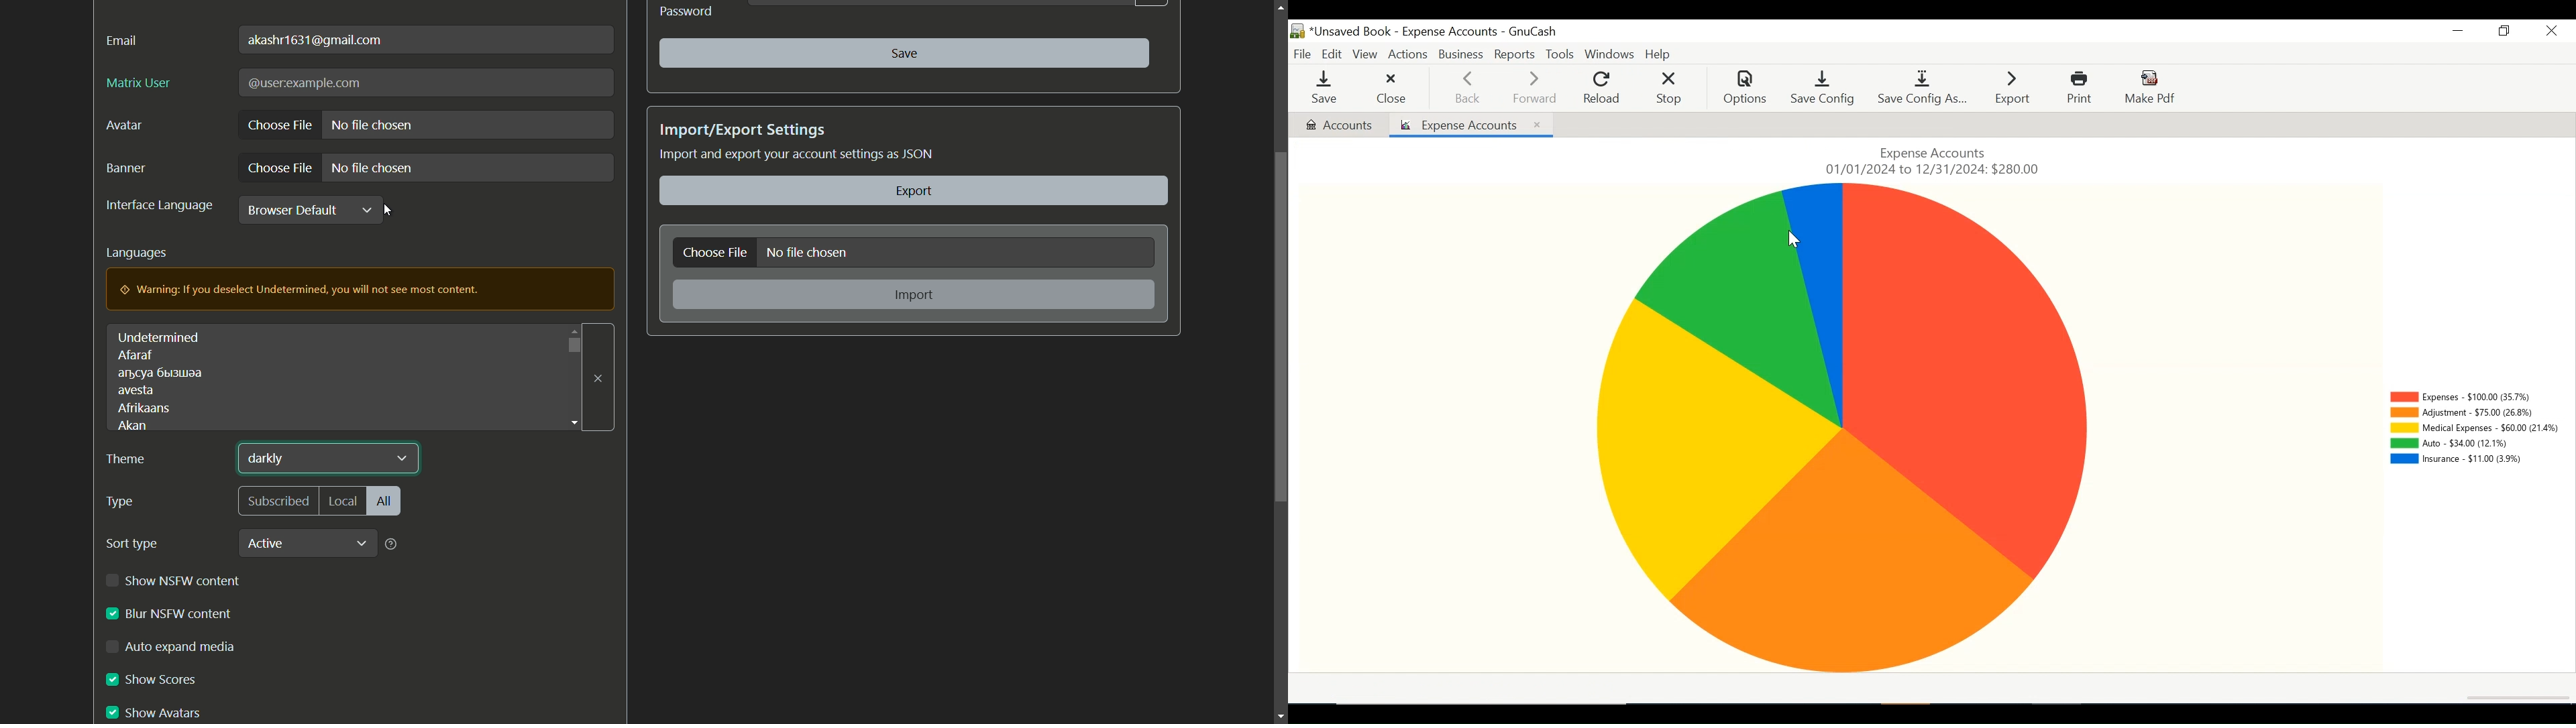  Describe the element at coordinates (124, 168) in the screenshot. I see `banner` at that location.